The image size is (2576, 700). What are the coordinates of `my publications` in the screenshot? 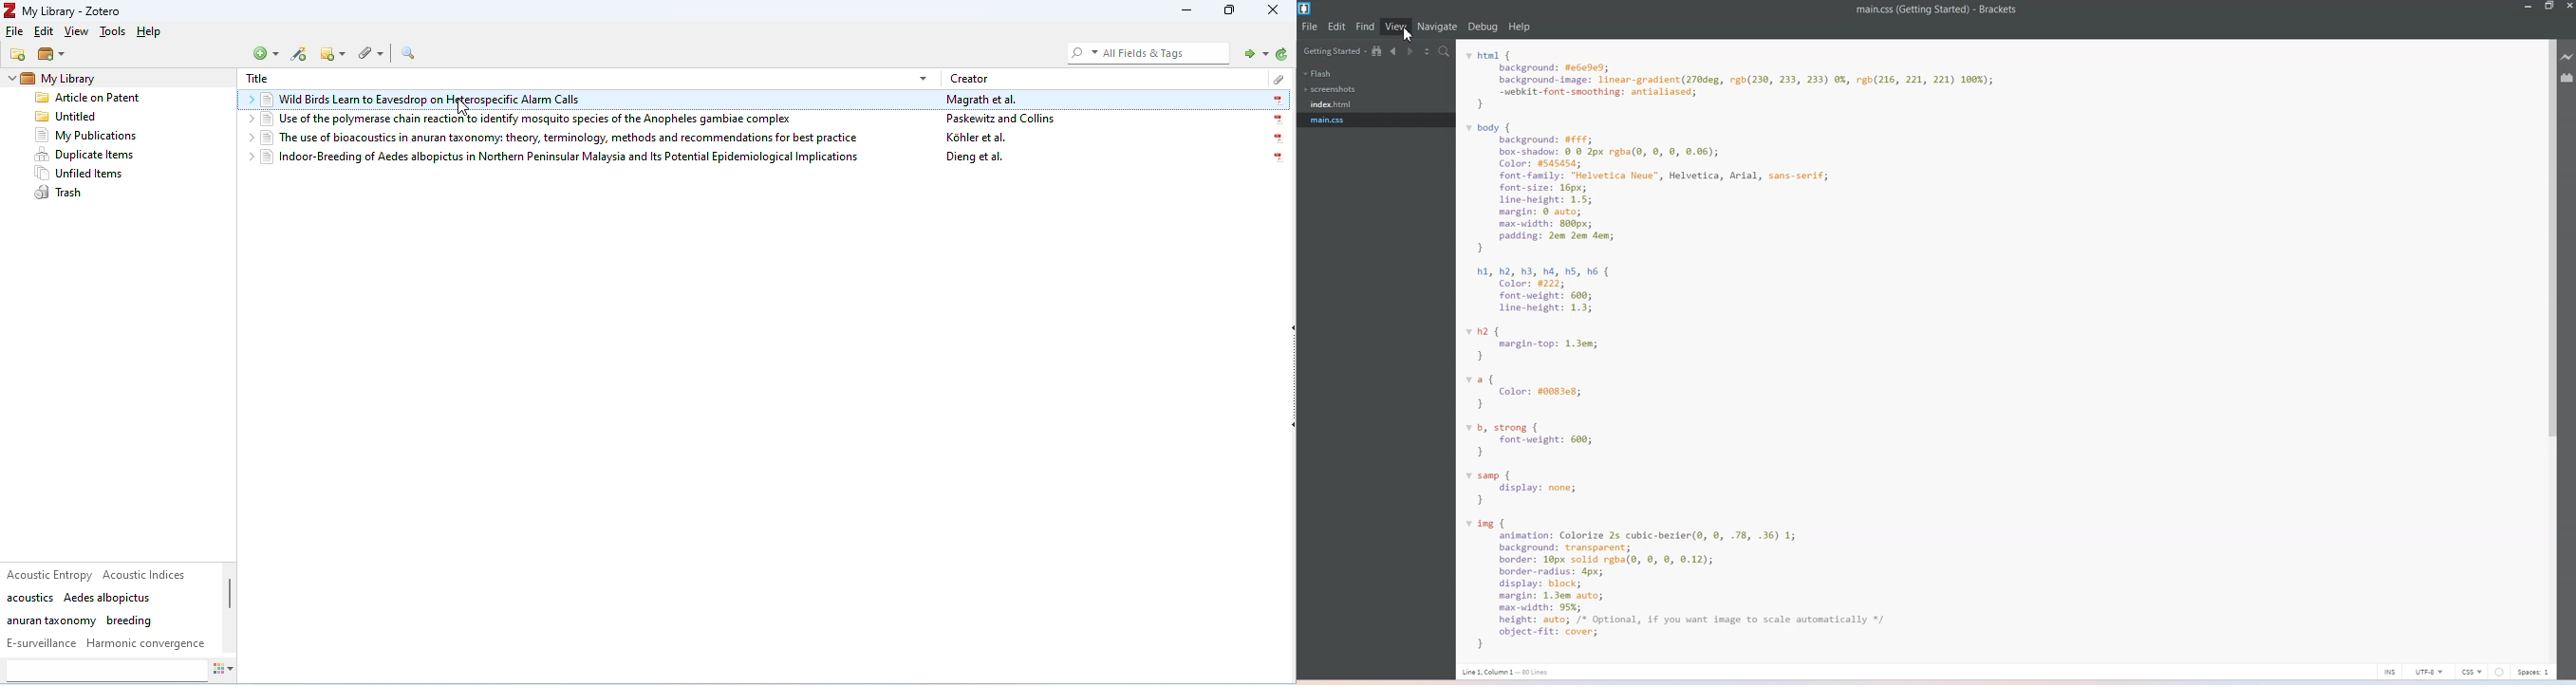 It's located at (87, 136).